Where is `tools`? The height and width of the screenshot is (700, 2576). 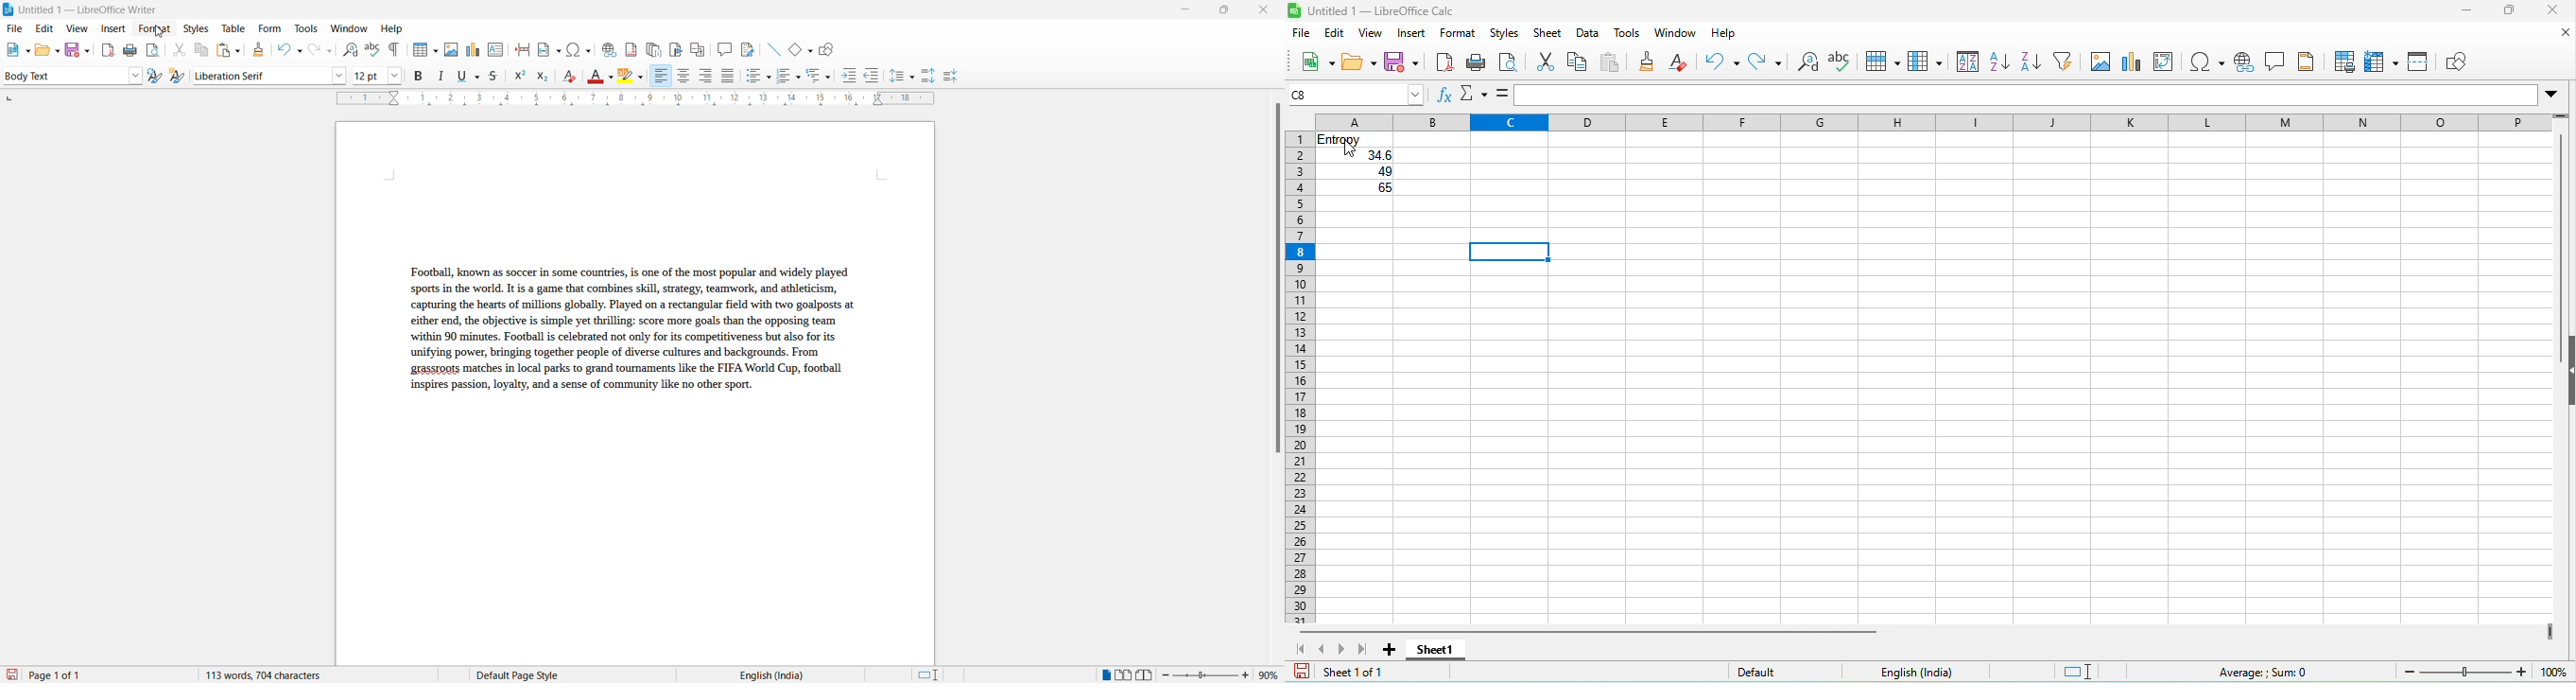
tools is located at coordinates (1633, 33).